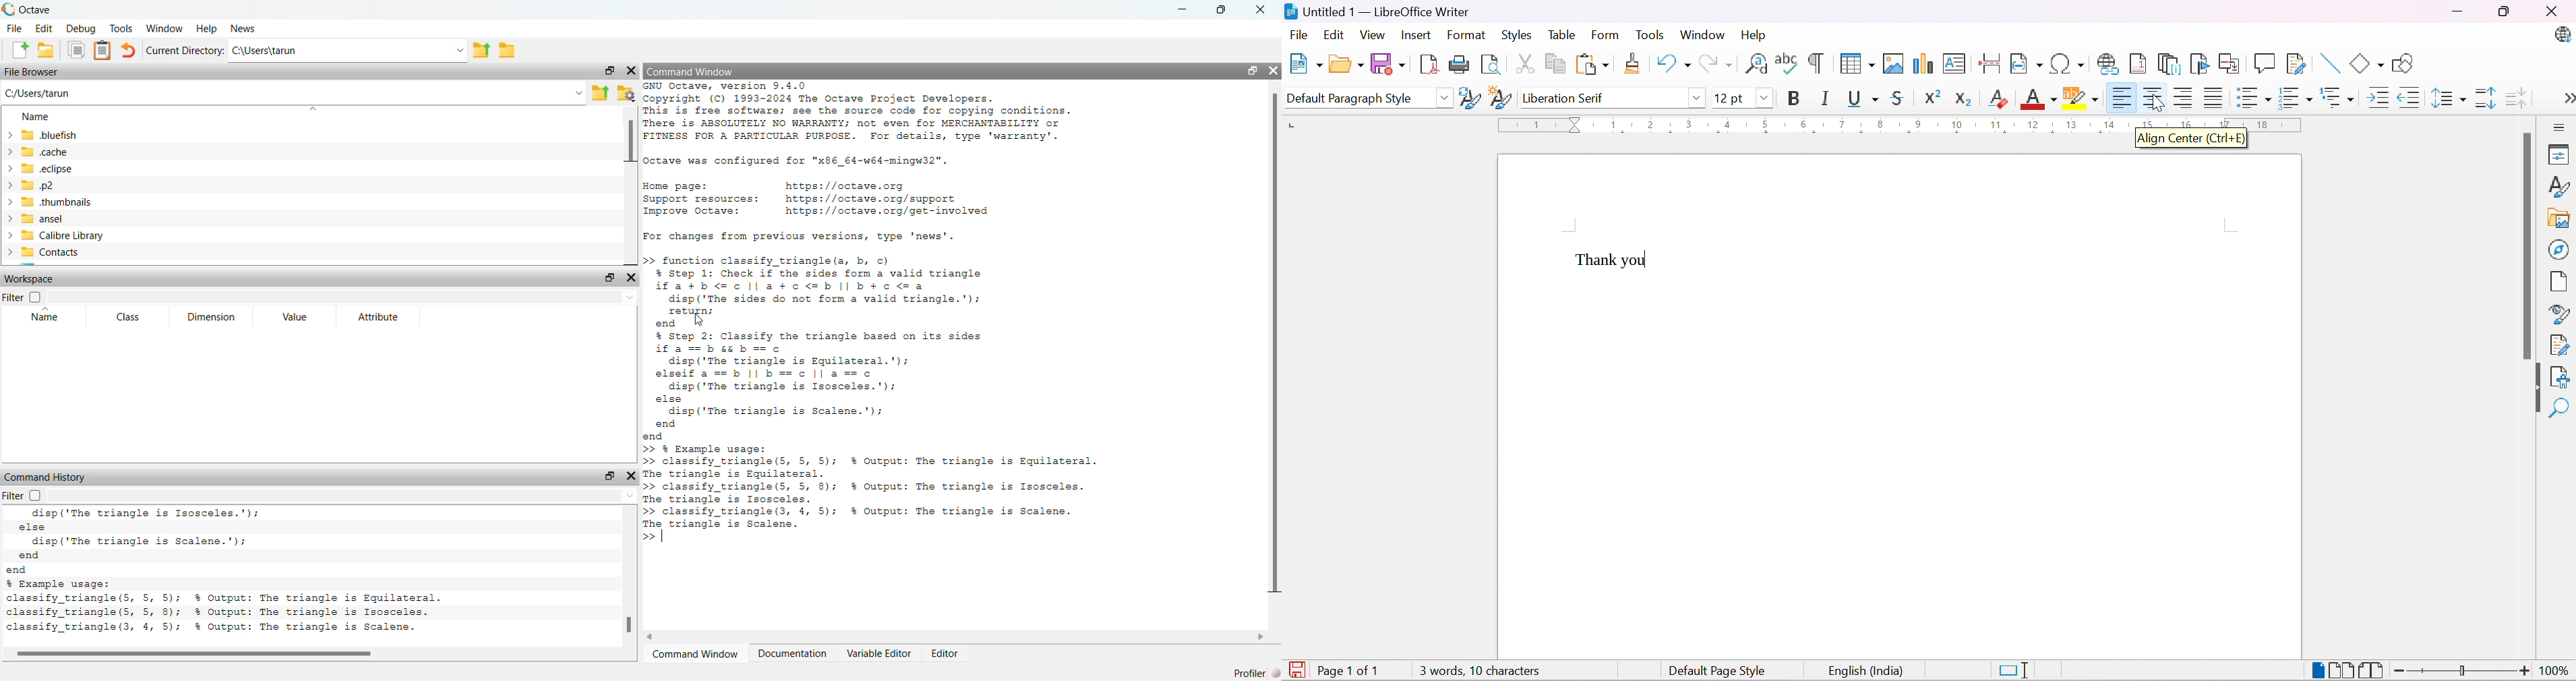 The height and width of the screenshot is (700, 2576). I want to click on Toggle Print Preview, so click(1491, 65).